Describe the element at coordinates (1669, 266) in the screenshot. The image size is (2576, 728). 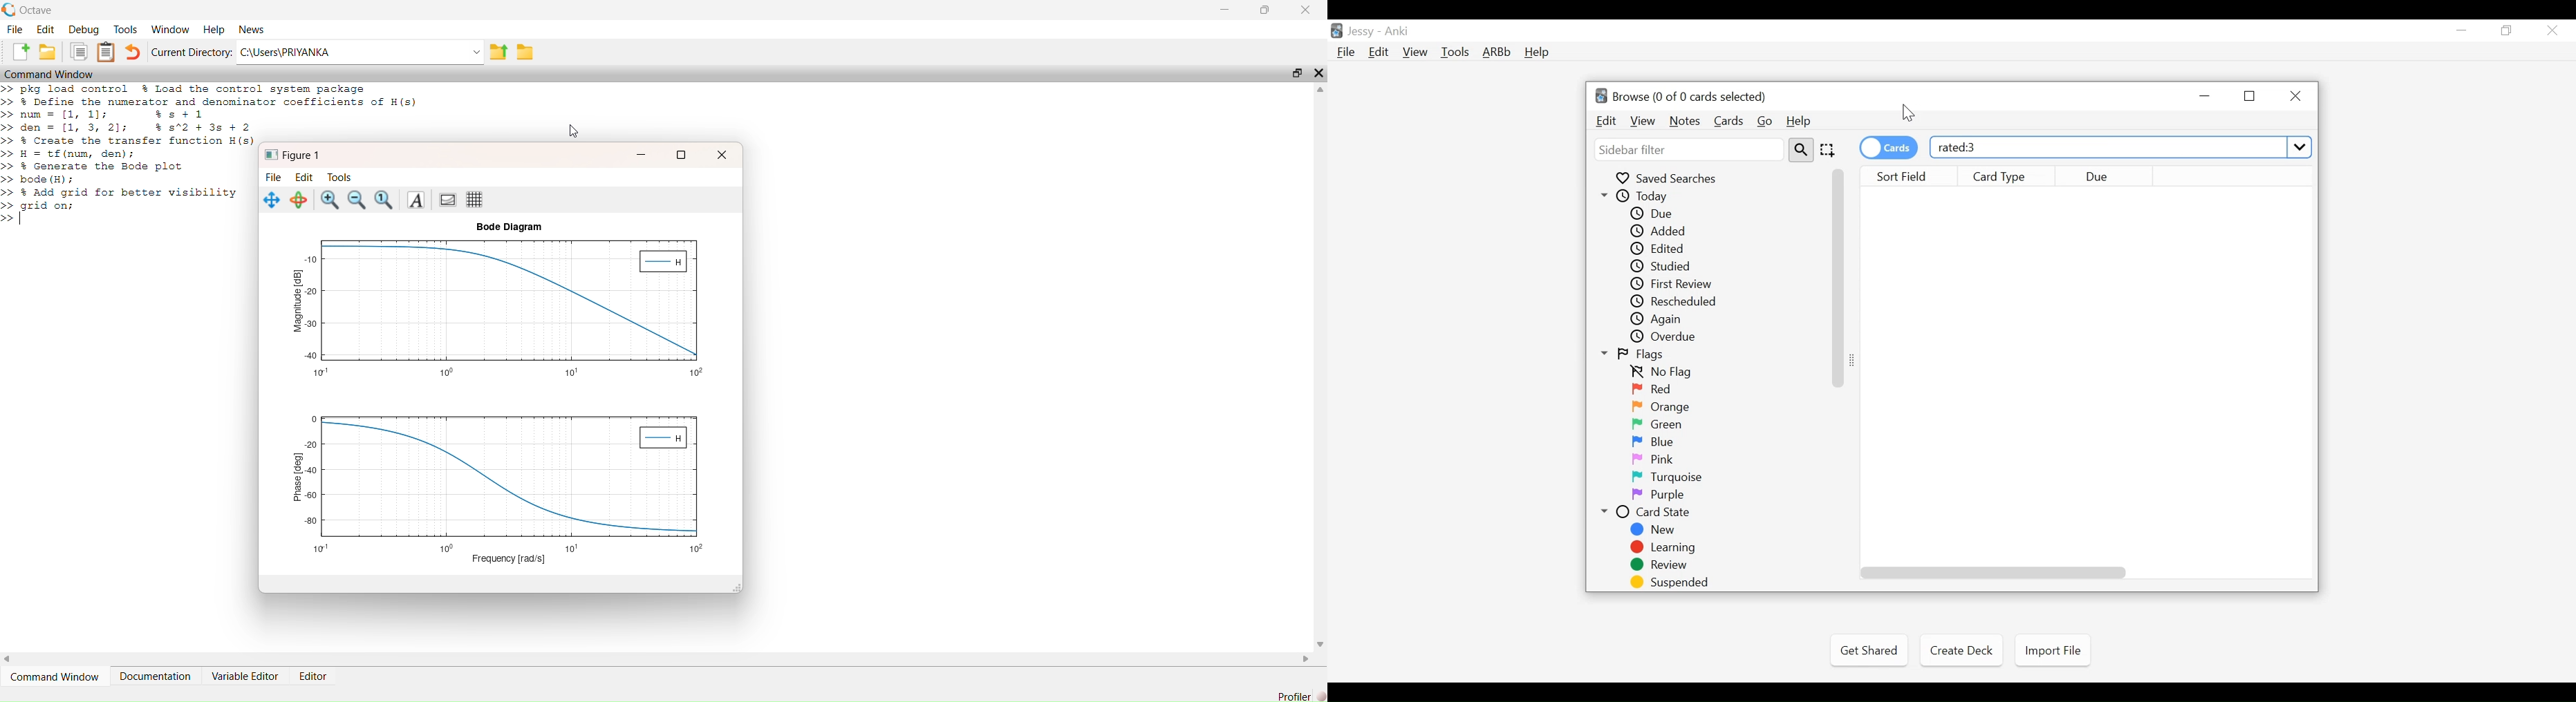
I see `Studied` at that location.